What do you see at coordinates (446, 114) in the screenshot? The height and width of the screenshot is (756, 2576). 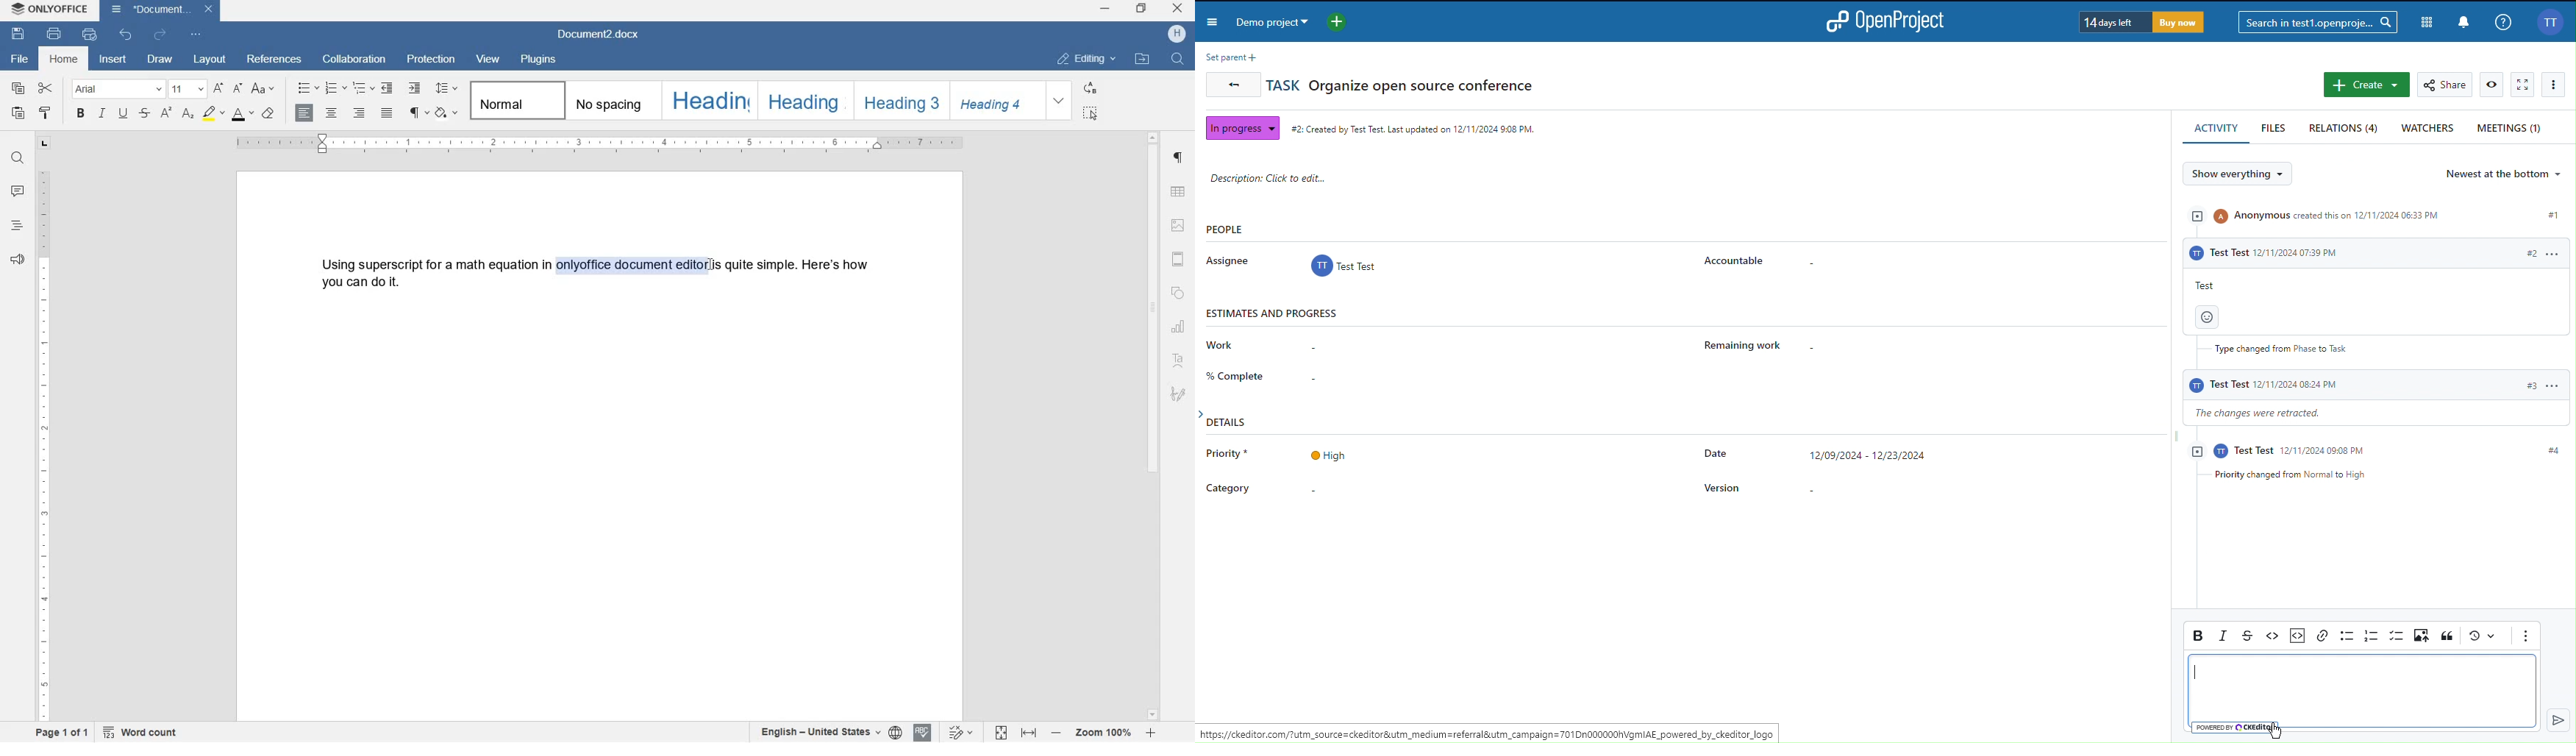 I see `shading` at bounding box center [446, 114].